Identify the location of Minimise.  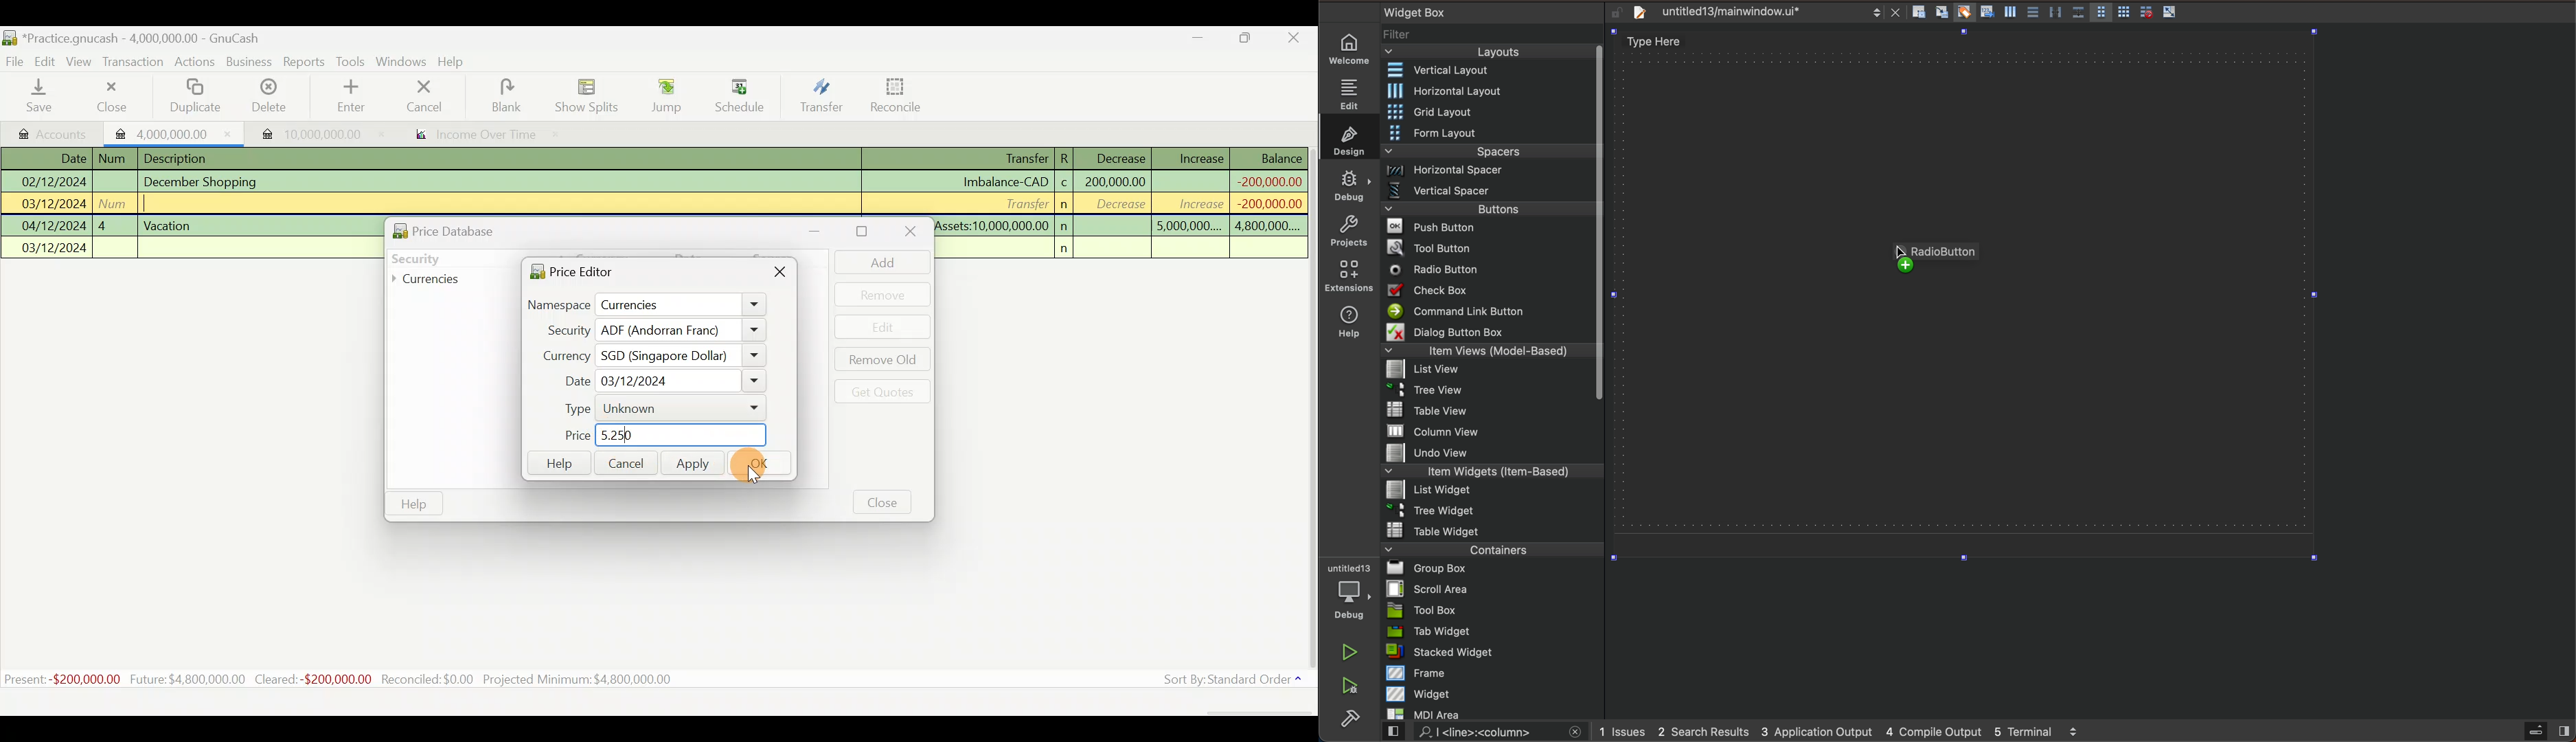
(1200, 41).